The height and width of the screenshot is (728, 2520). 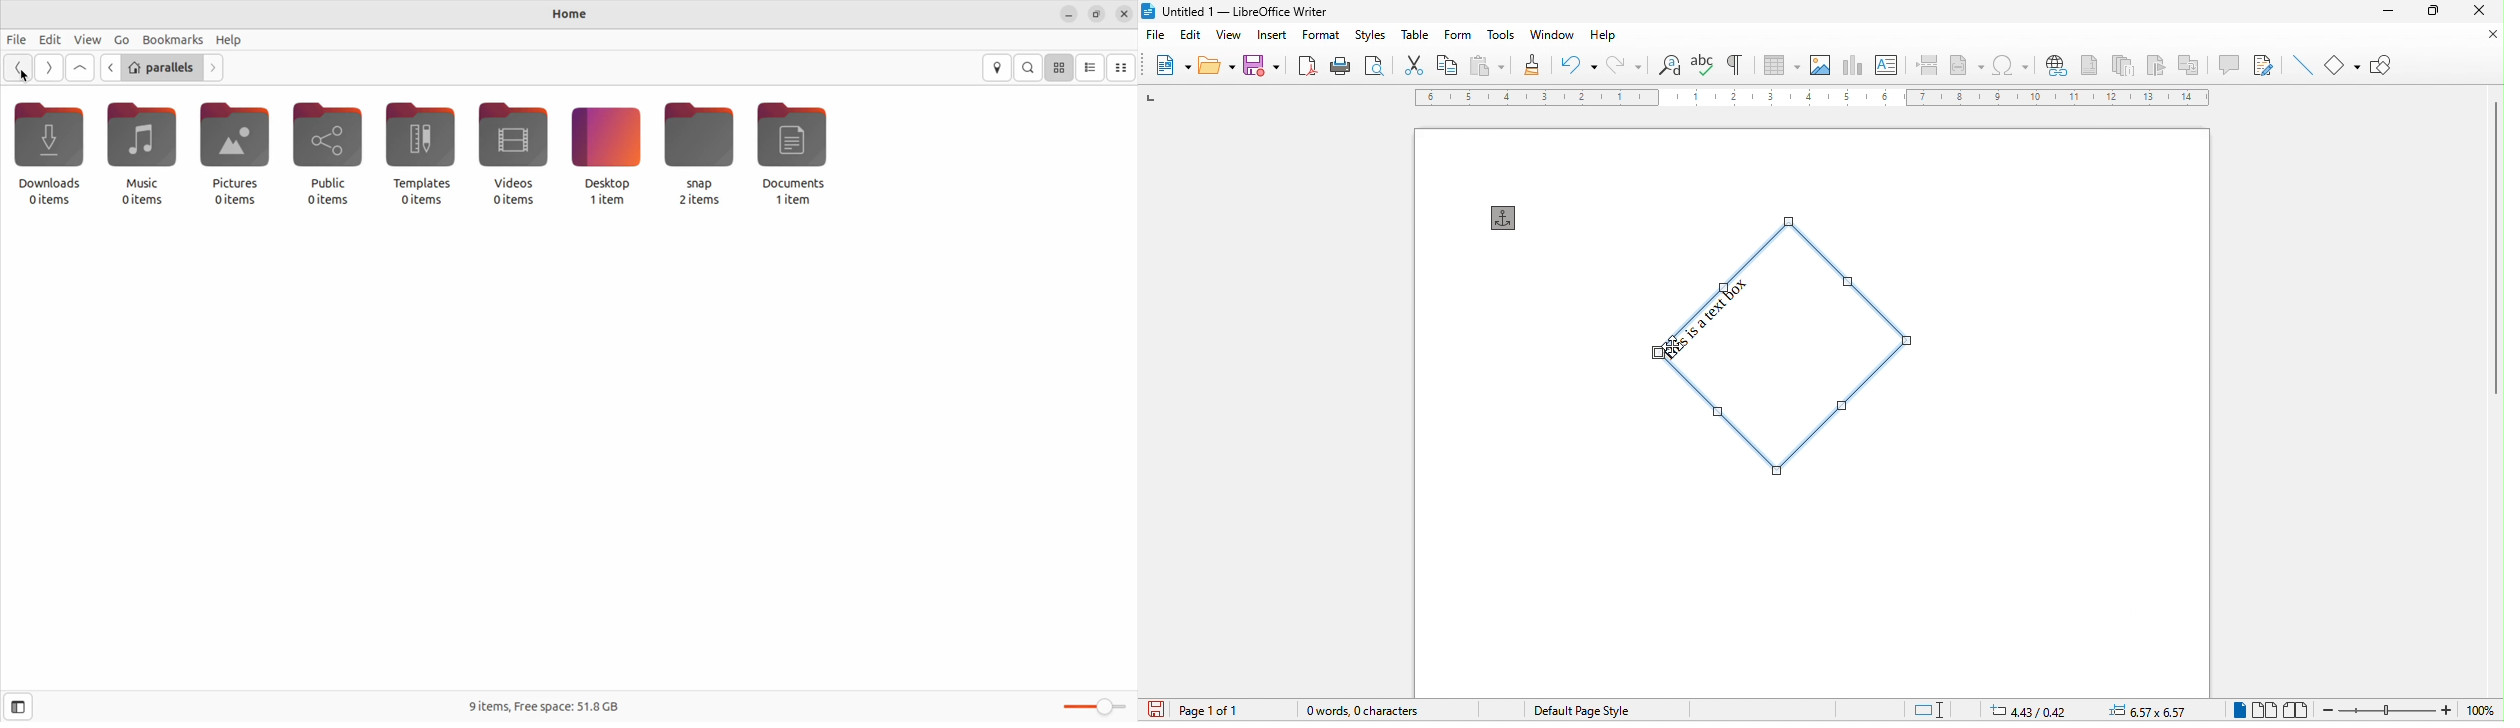 I want to click on cut, so click(x=1416, y=66).